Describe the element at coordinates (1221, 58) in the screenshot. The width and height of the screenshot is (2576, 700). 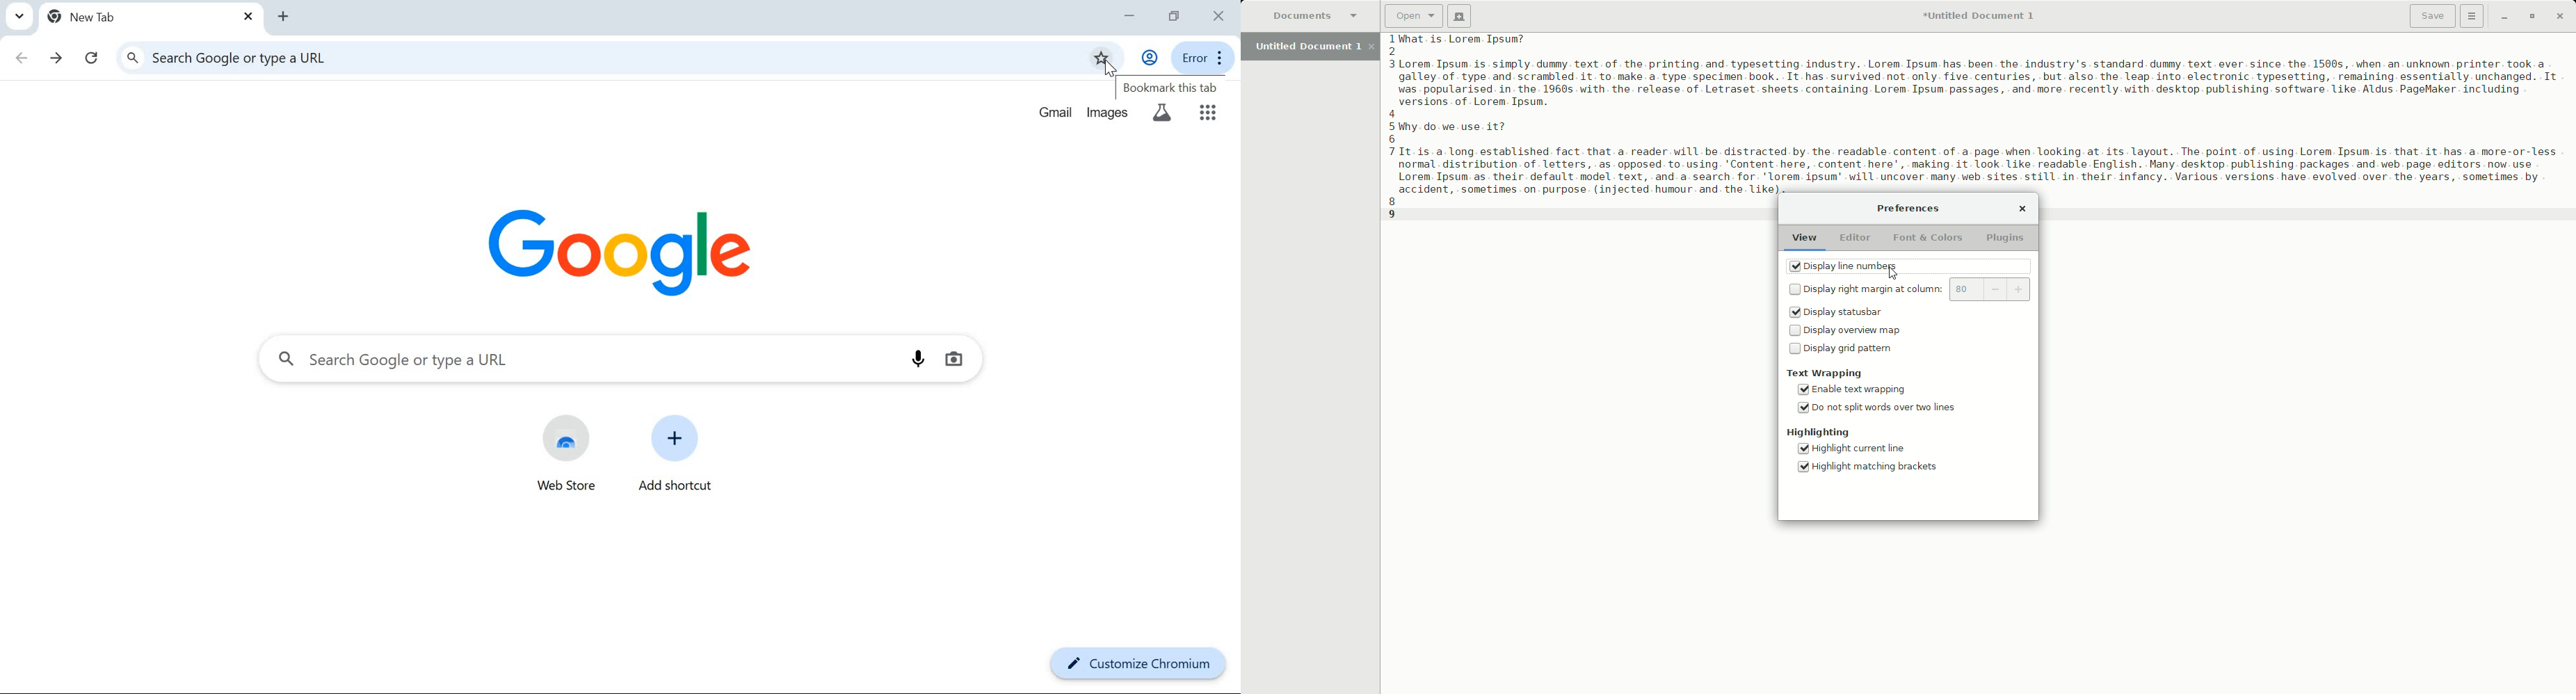
I see `more options` at that location.